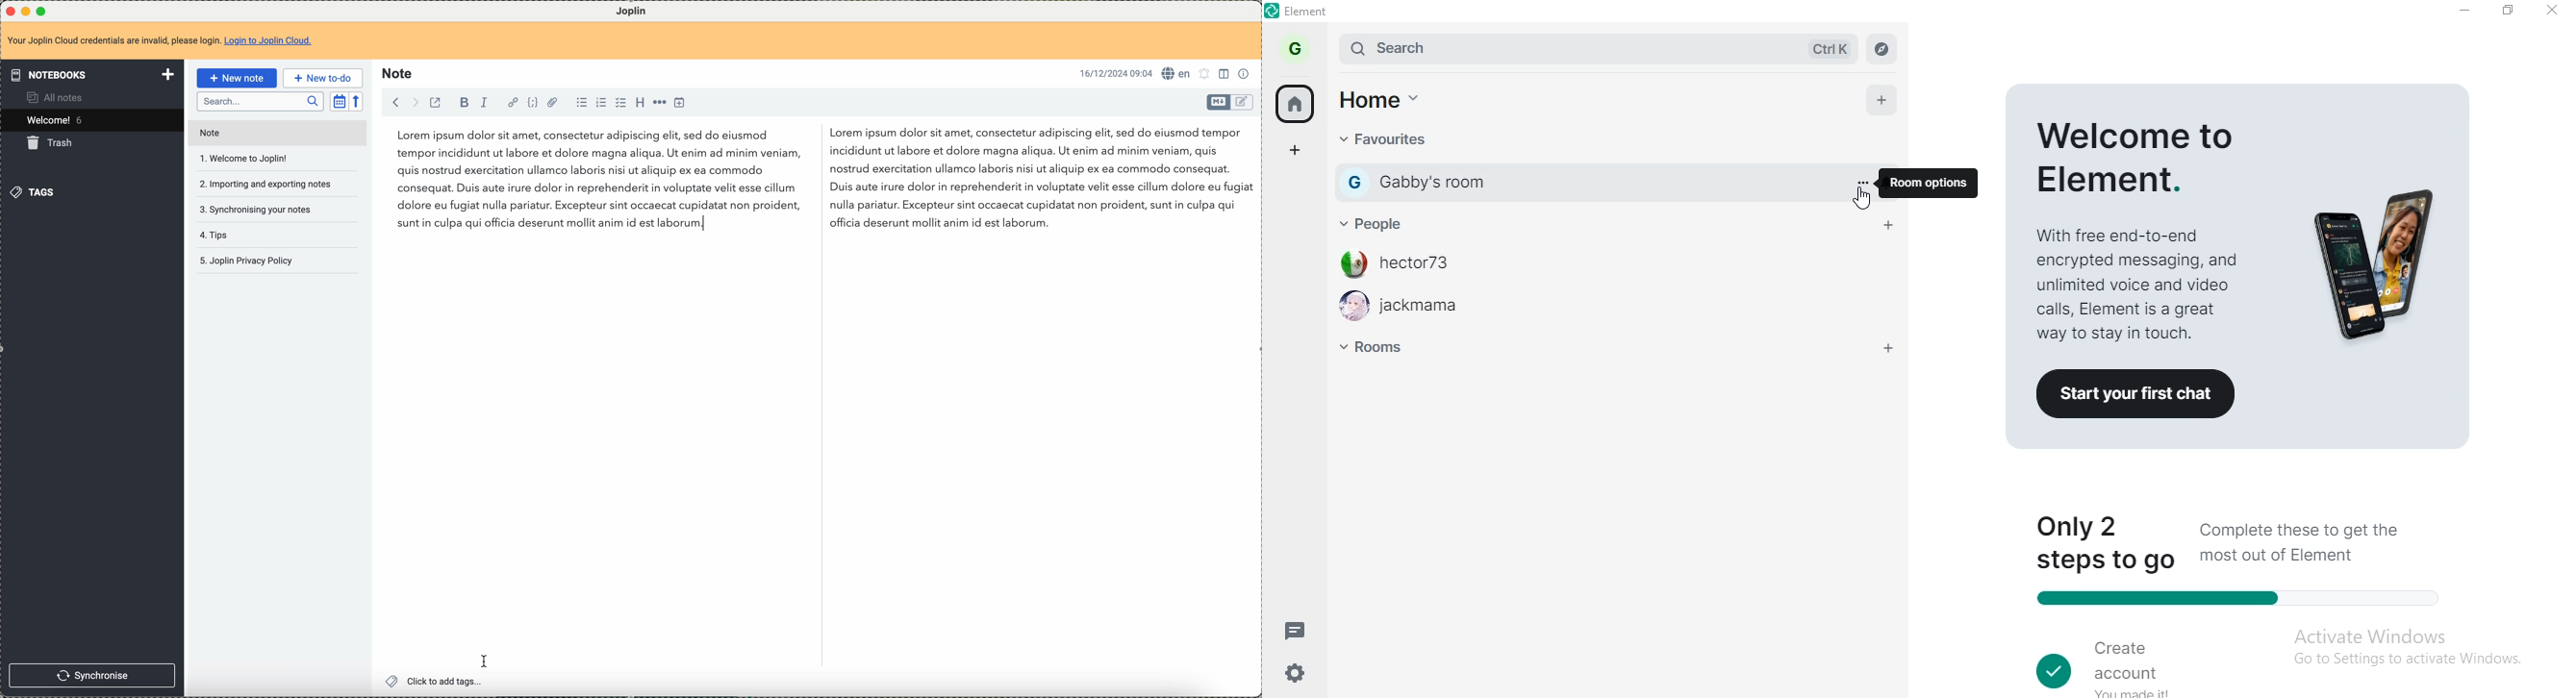 The image size is (2576, 700). What do you see at coordinates (398, 74) in the screenshot?
I see `note` at bounding box center [398, 74].